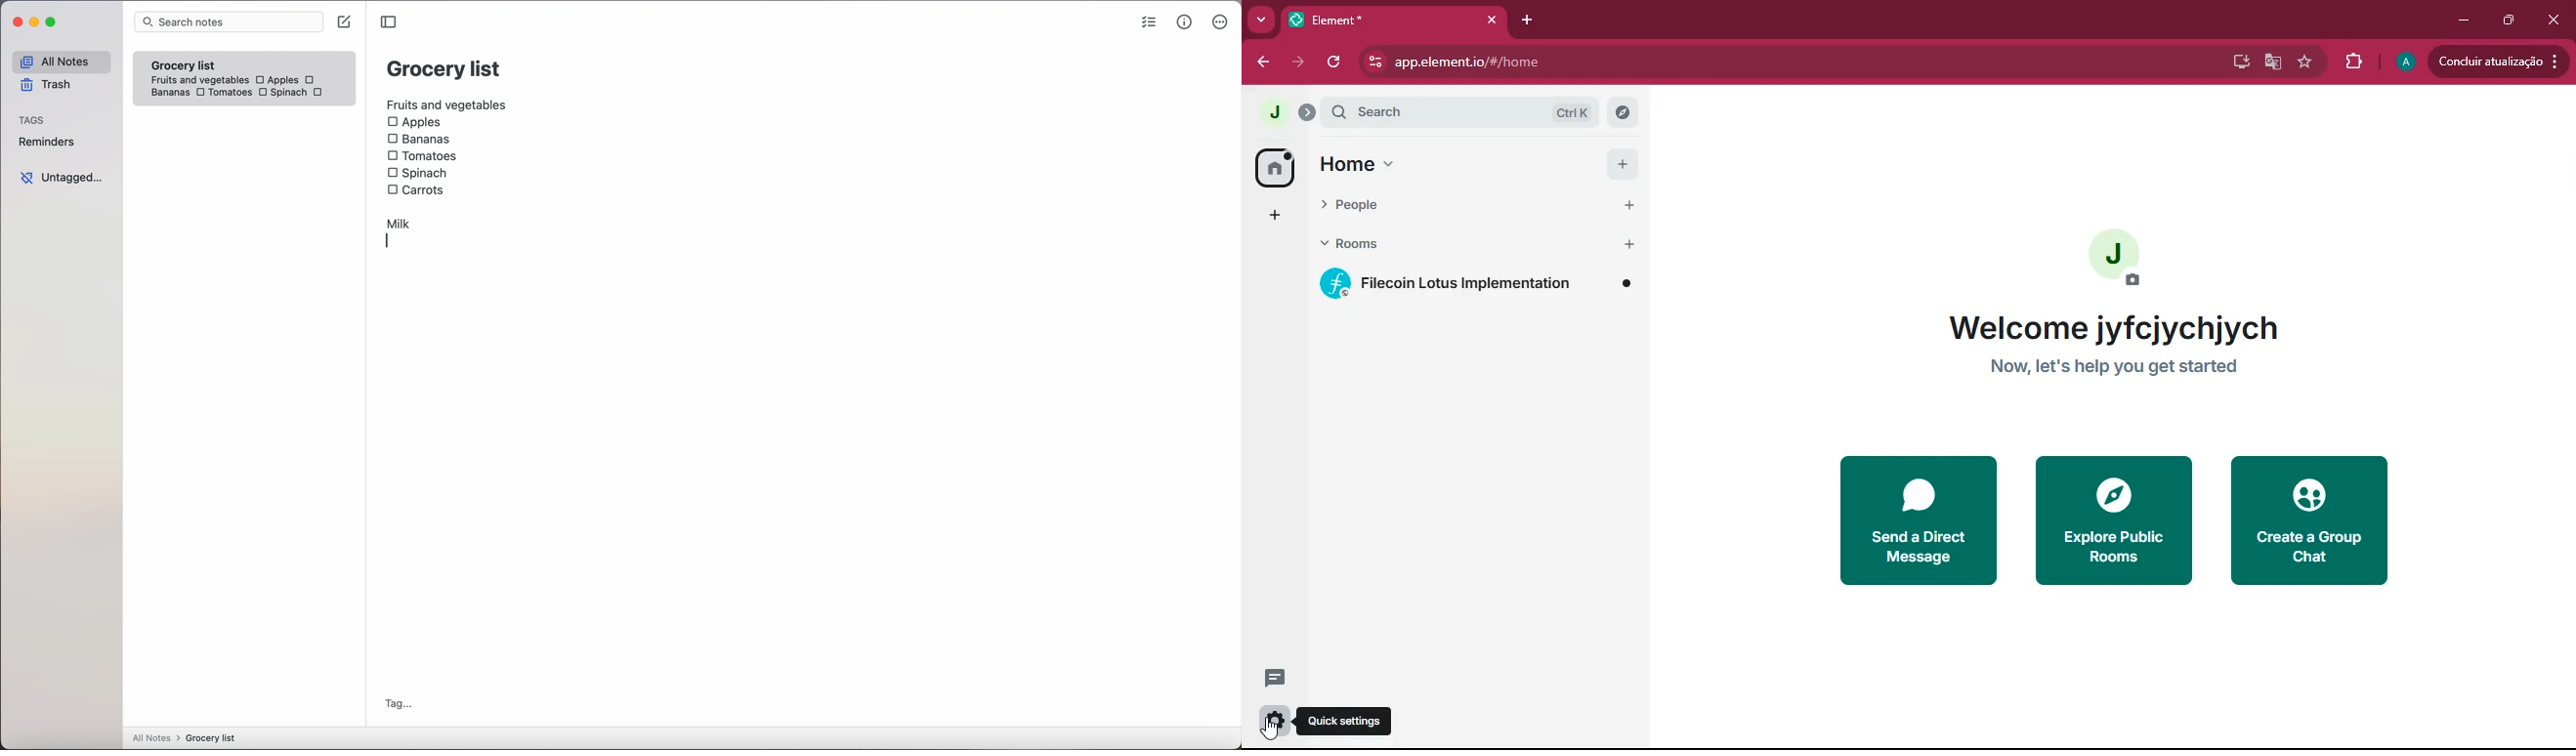 The image size is (2576, 756). What do you see at coordinates (2117, 327) in the screenshot?
I see `welcome jyfcjychjych` at bounding box center [2117, 327].